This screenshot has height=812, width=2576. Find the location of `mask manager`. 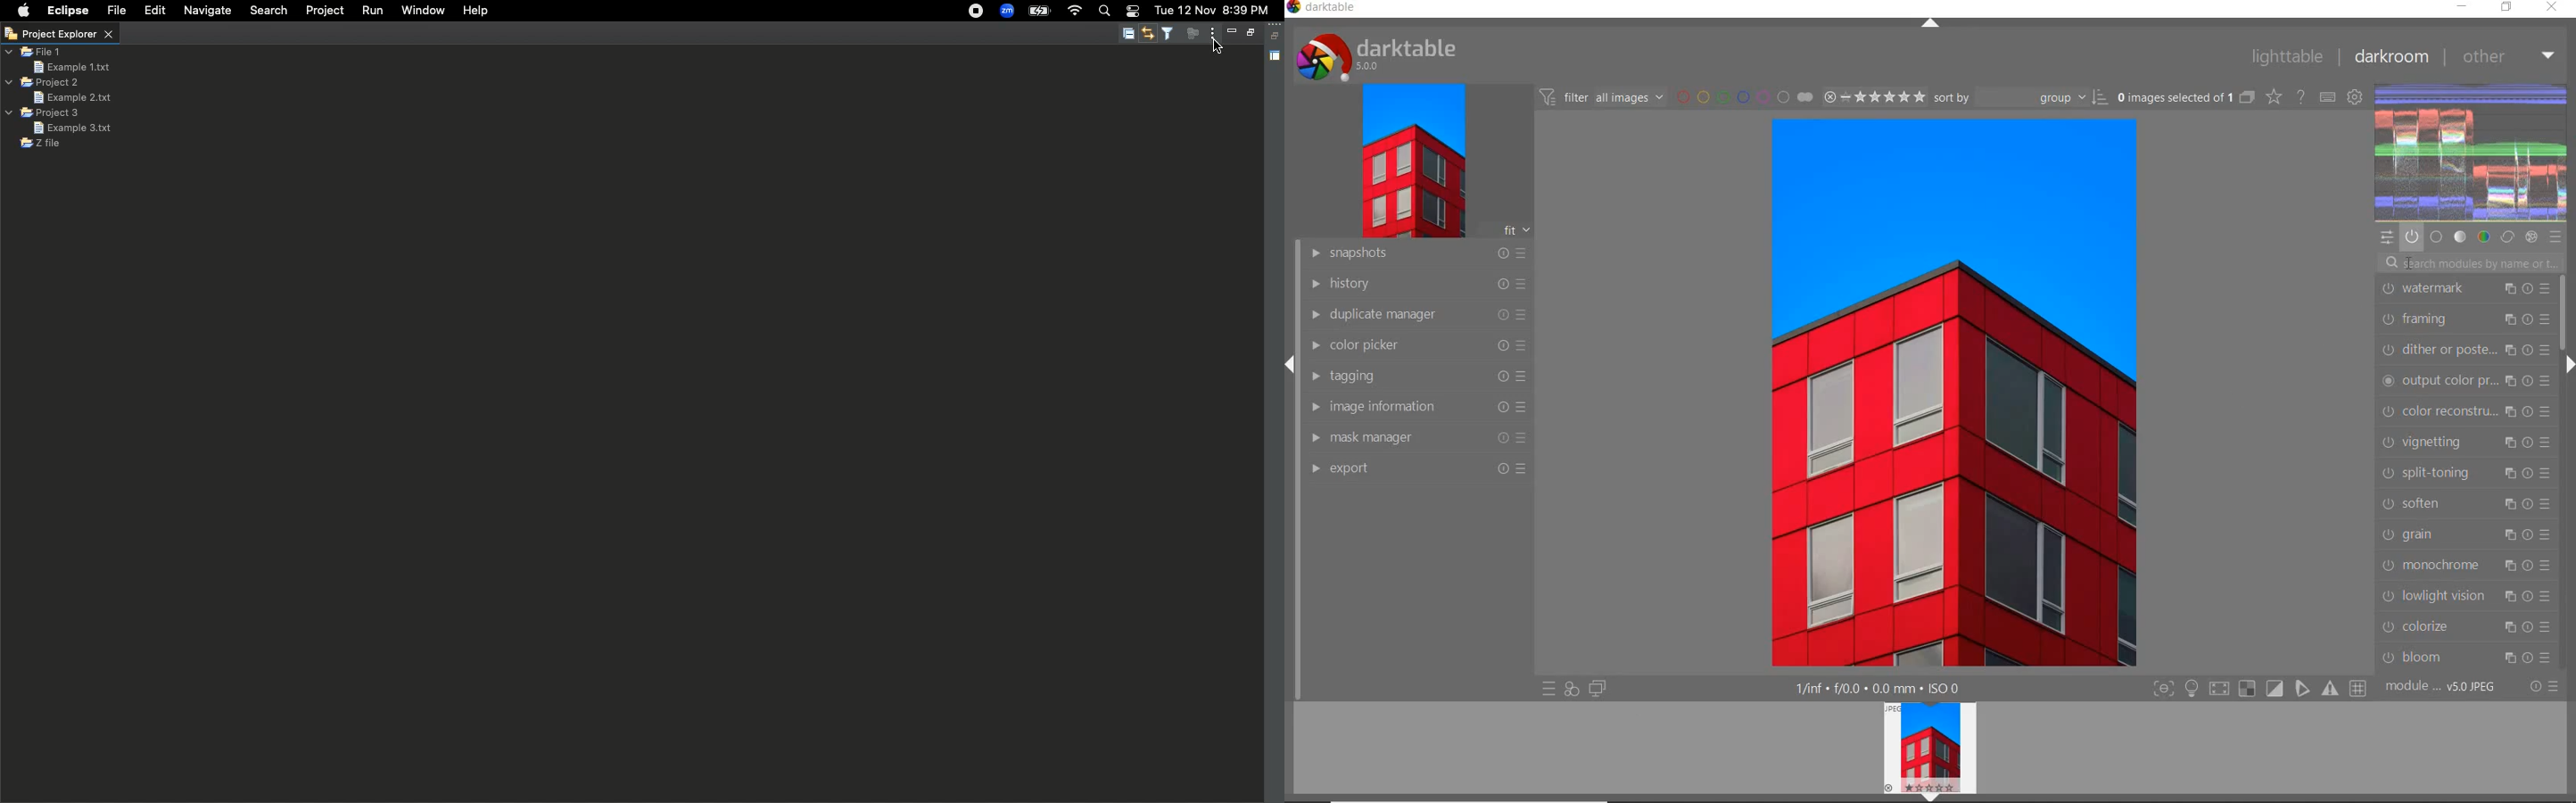

mask manager is located at coordinates (1416, 437).